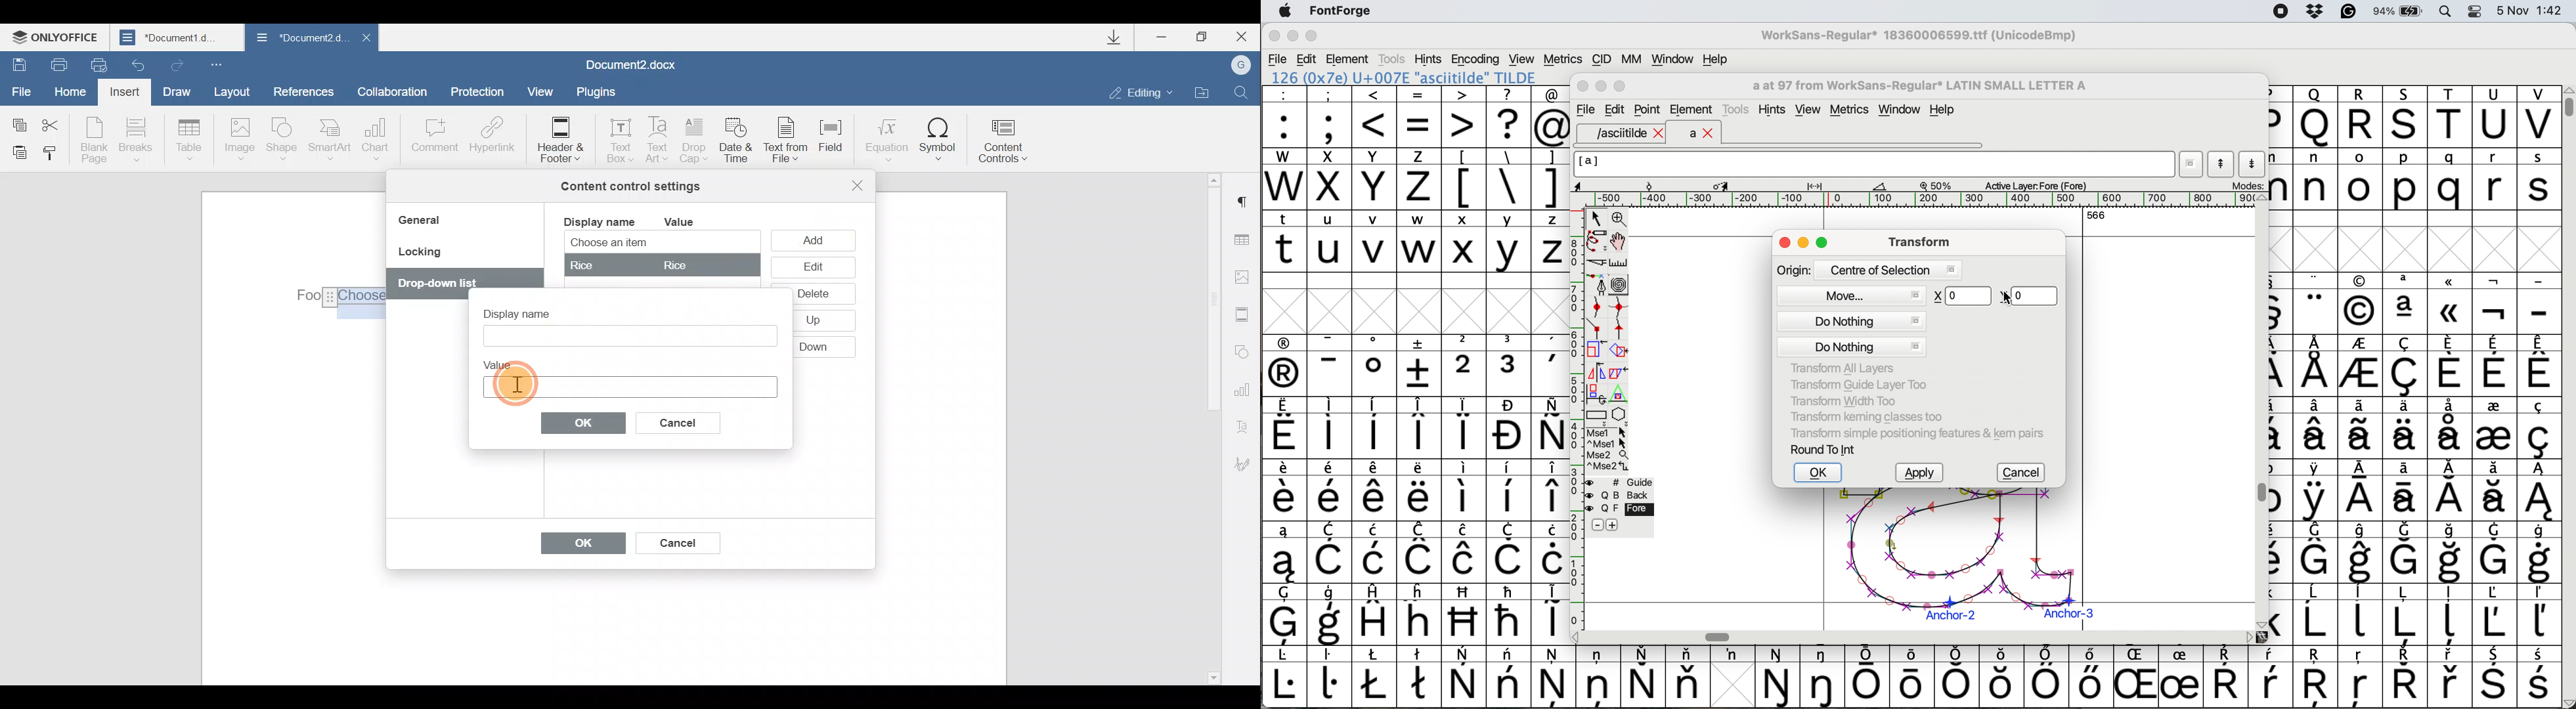 The width and height of the screenshot is (2576, 728). I want to click on symbol, so click(1509, 491).